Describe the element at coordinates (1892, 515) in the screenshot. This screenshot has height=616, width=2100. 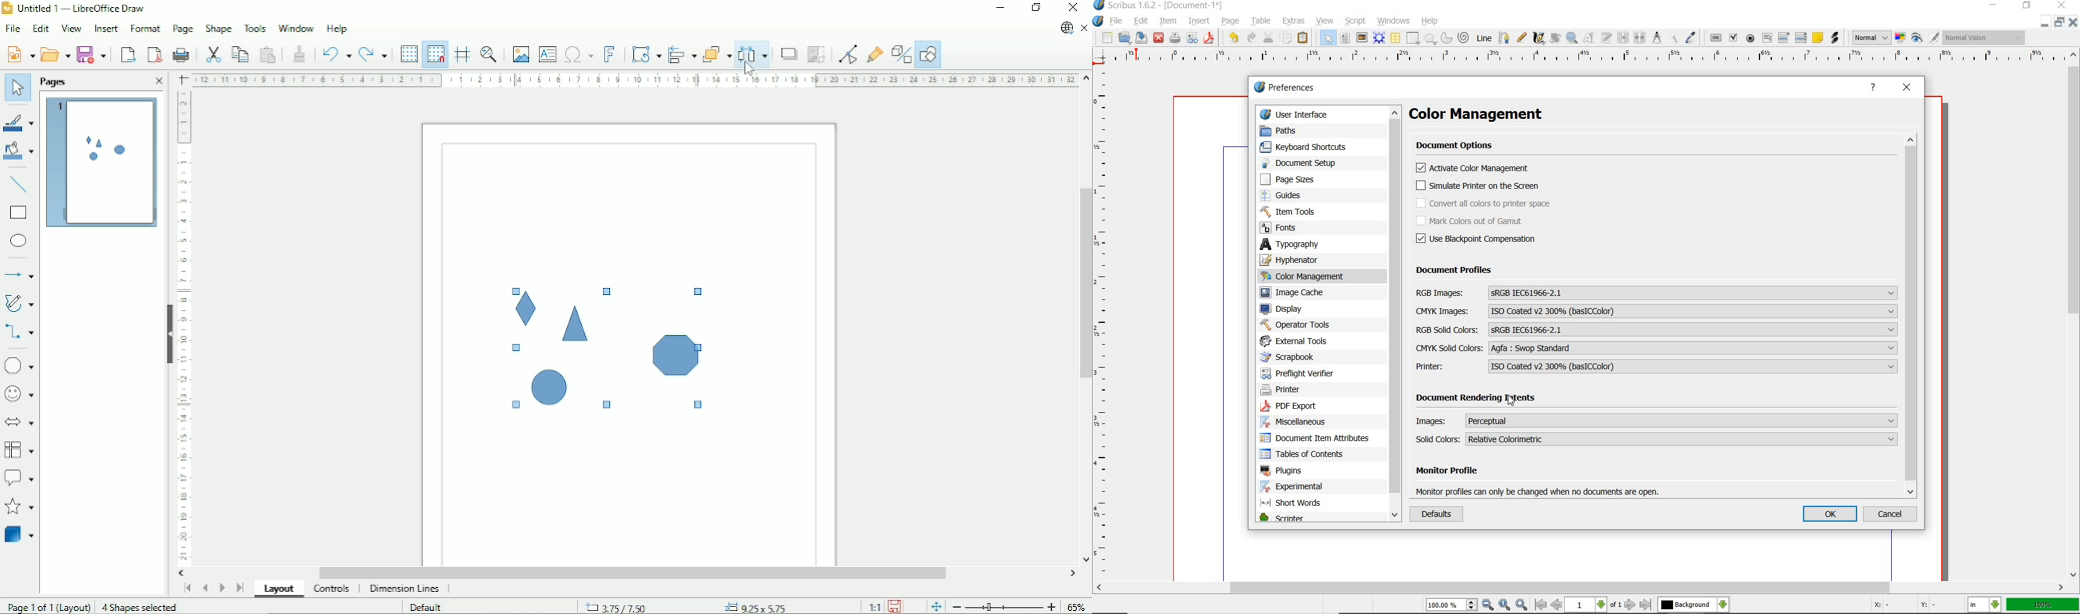
I see `CANCEL` at that location.